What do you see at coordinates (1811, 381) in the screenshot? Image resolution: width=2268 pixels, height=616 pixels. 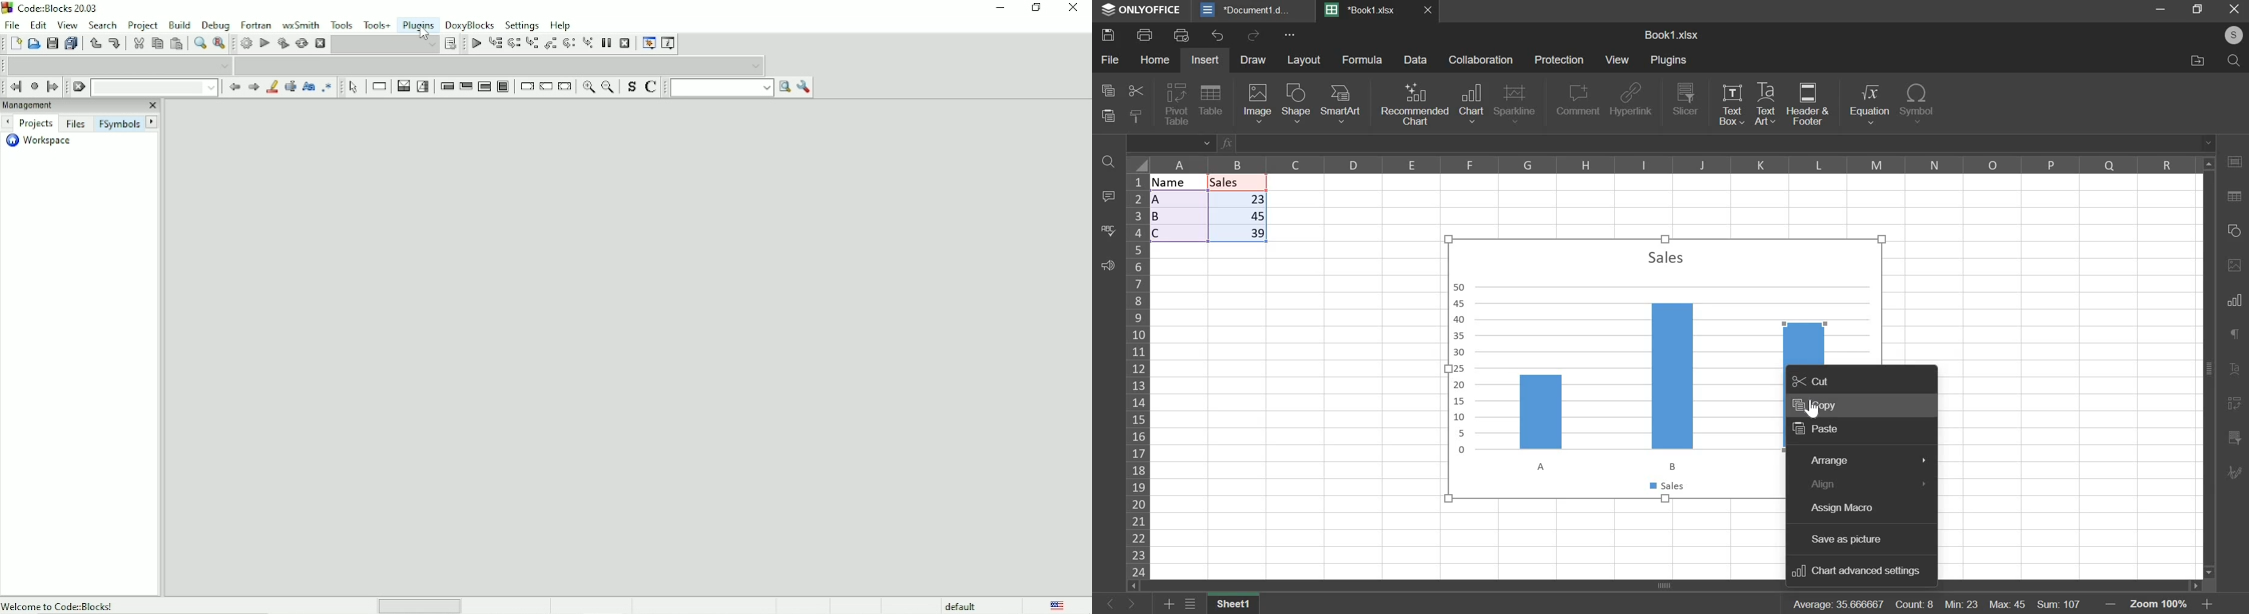 I see `cut` at bounding box center [1811, 381].